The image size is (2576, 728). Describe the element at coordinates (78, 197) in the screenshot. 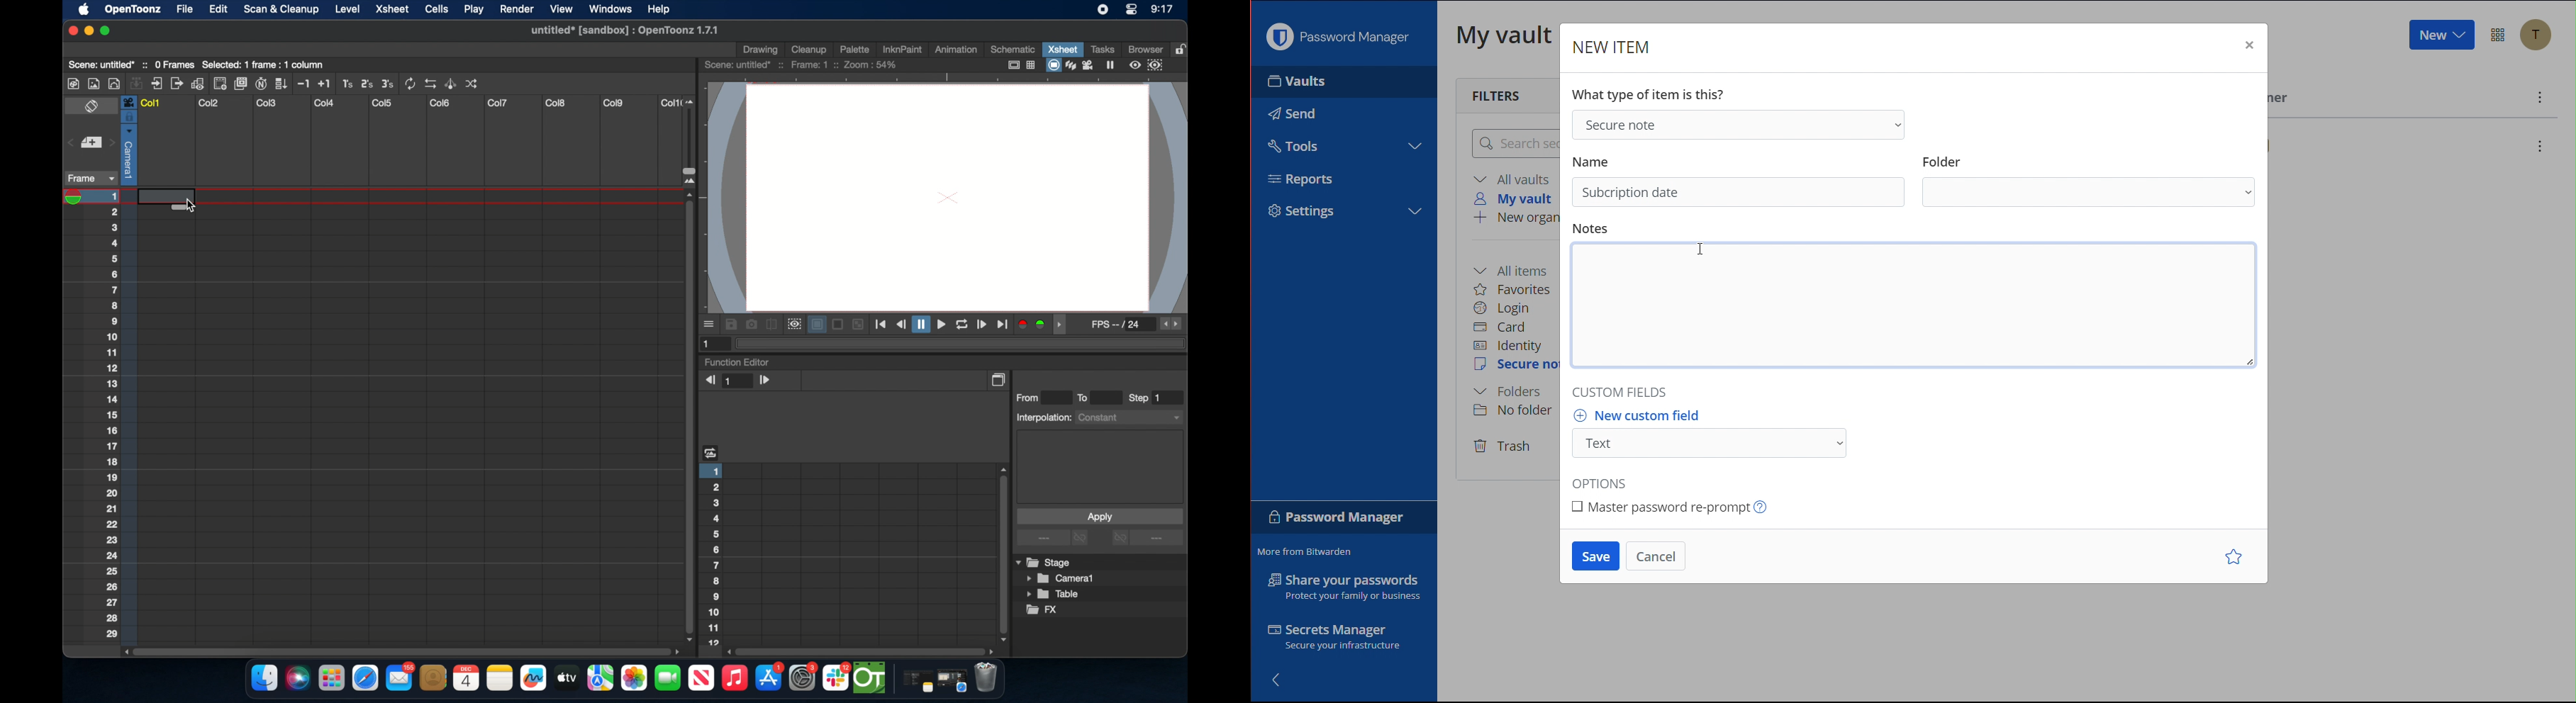

I see `playhead` at that location.